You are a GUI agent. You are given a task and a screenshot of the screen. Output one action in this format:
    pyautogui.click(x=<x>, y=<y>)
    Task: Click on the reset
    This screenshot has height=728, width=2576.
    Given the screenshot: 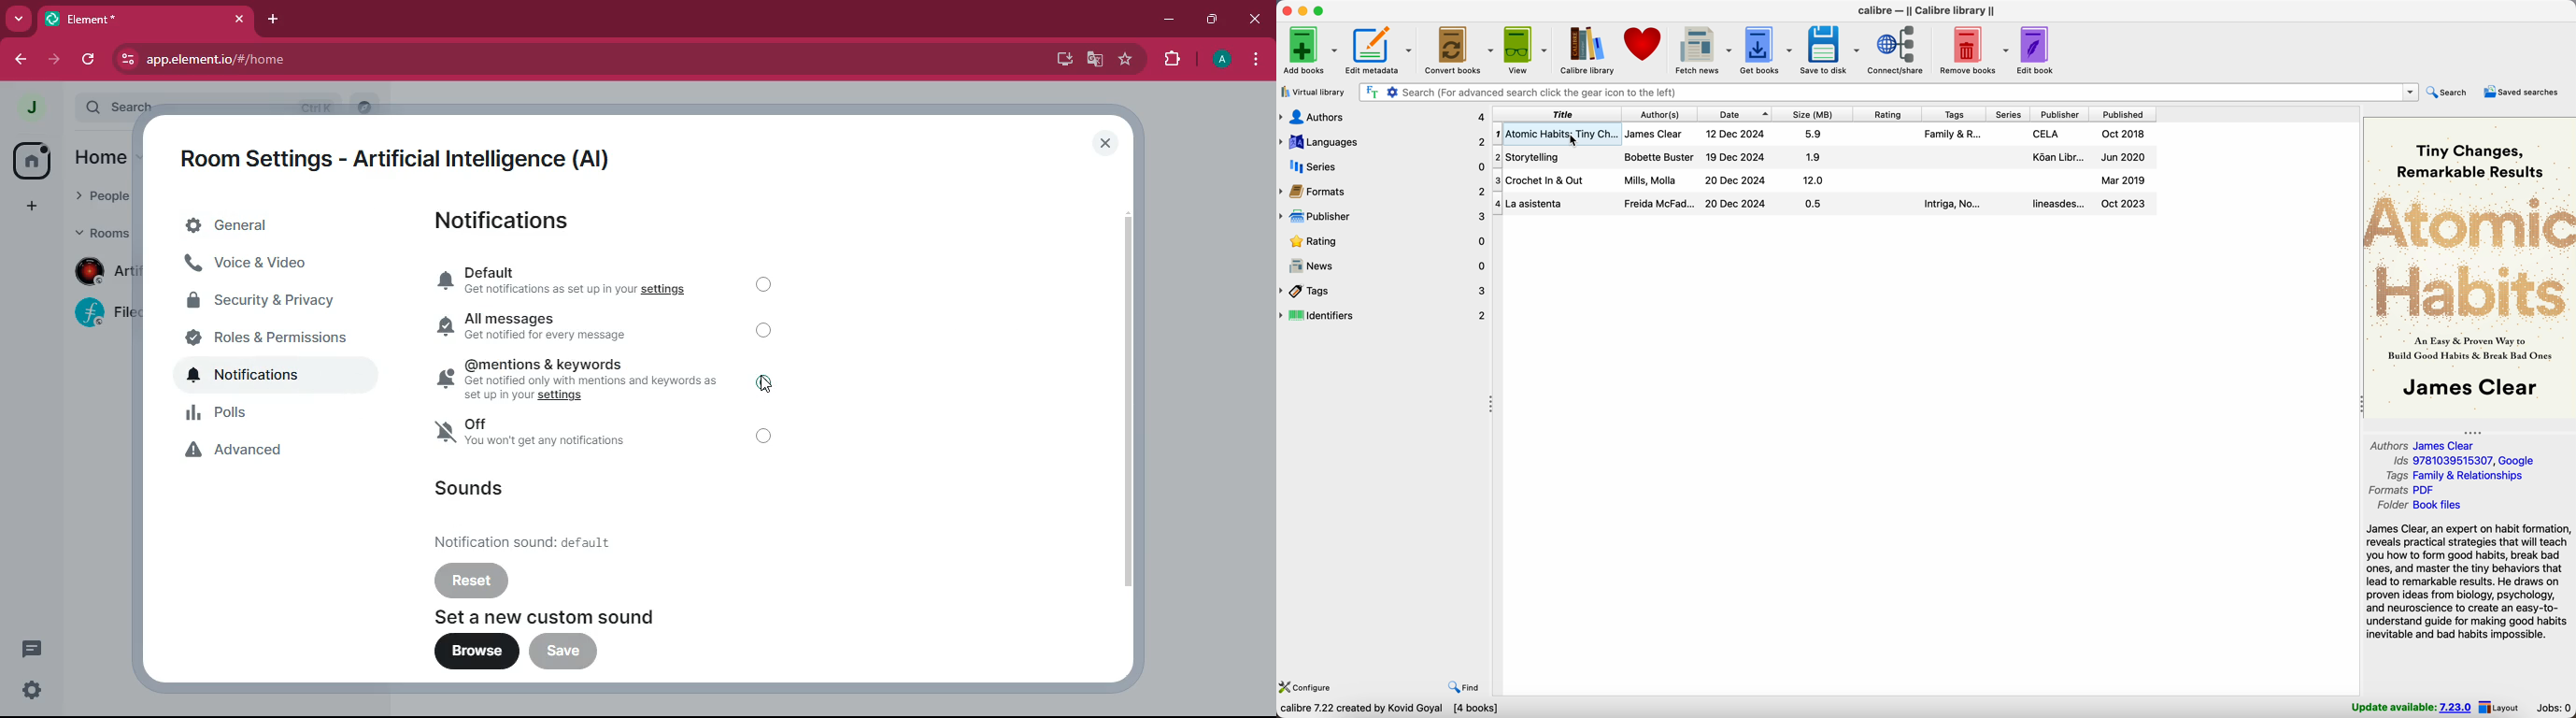 What is the action you would take?
    pyautogui.click(x=473, y=580)
    